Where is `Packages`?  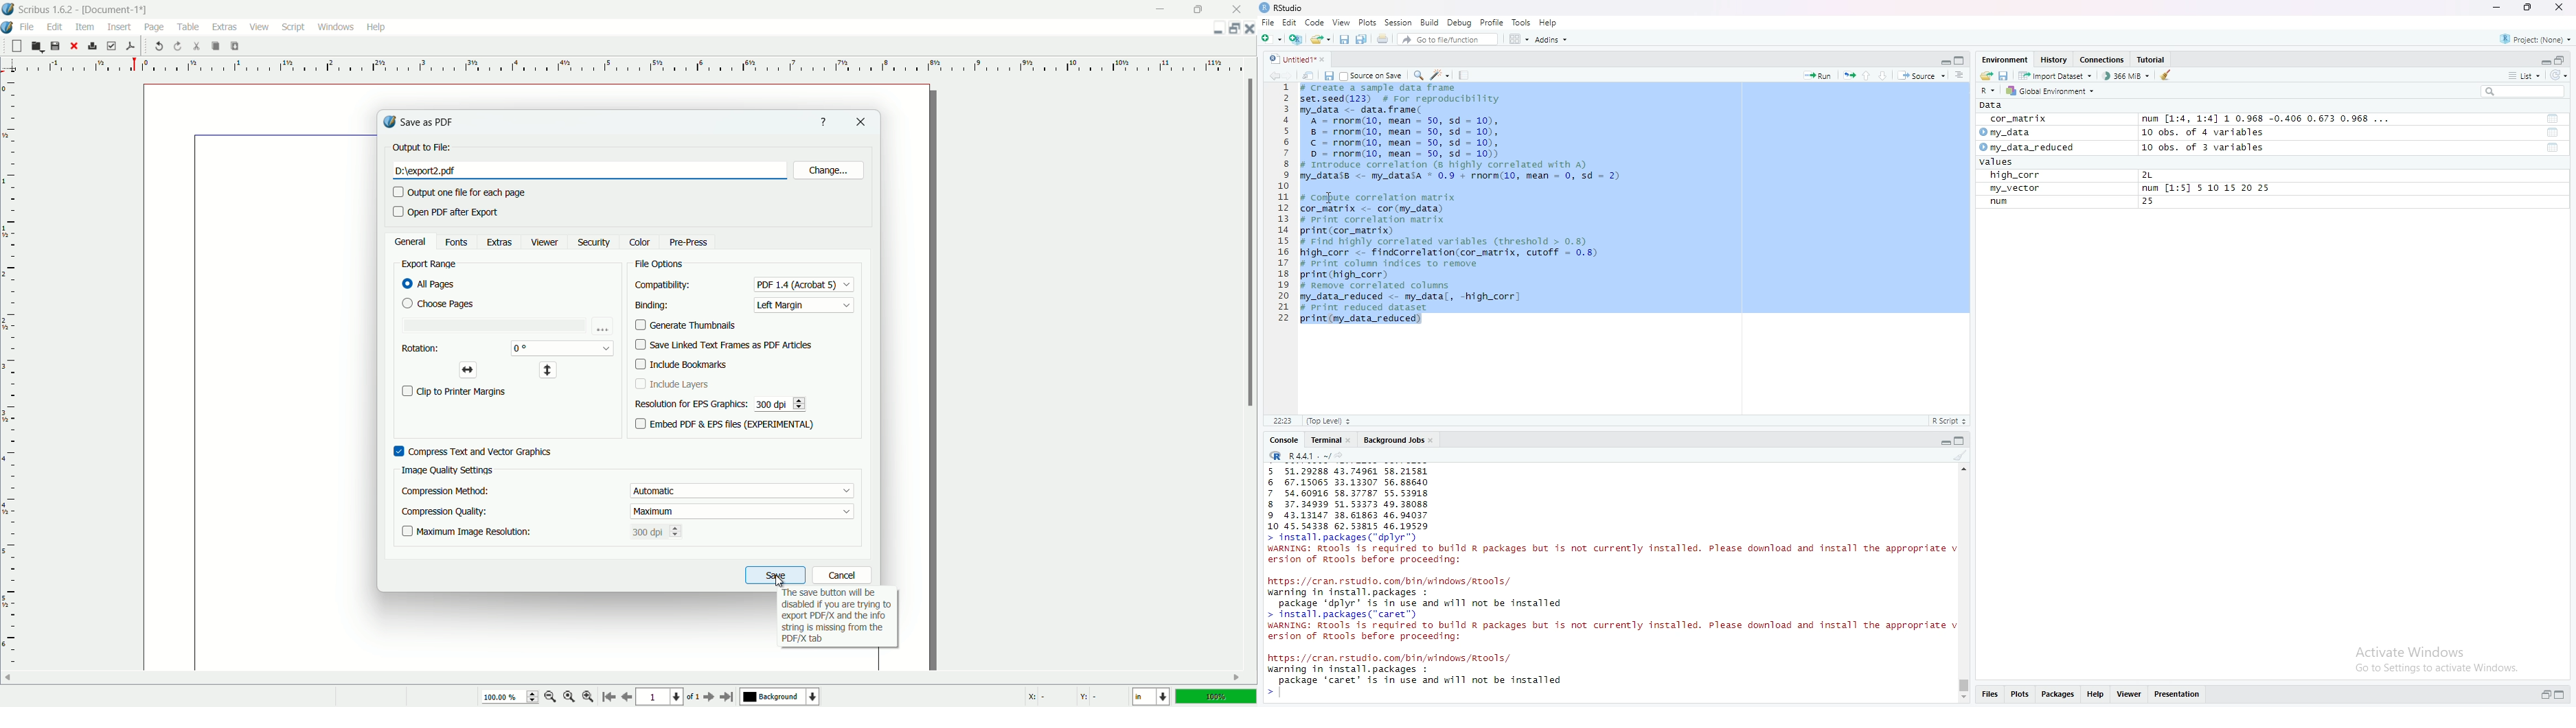 Packages is located at coordinates (2057, 695).